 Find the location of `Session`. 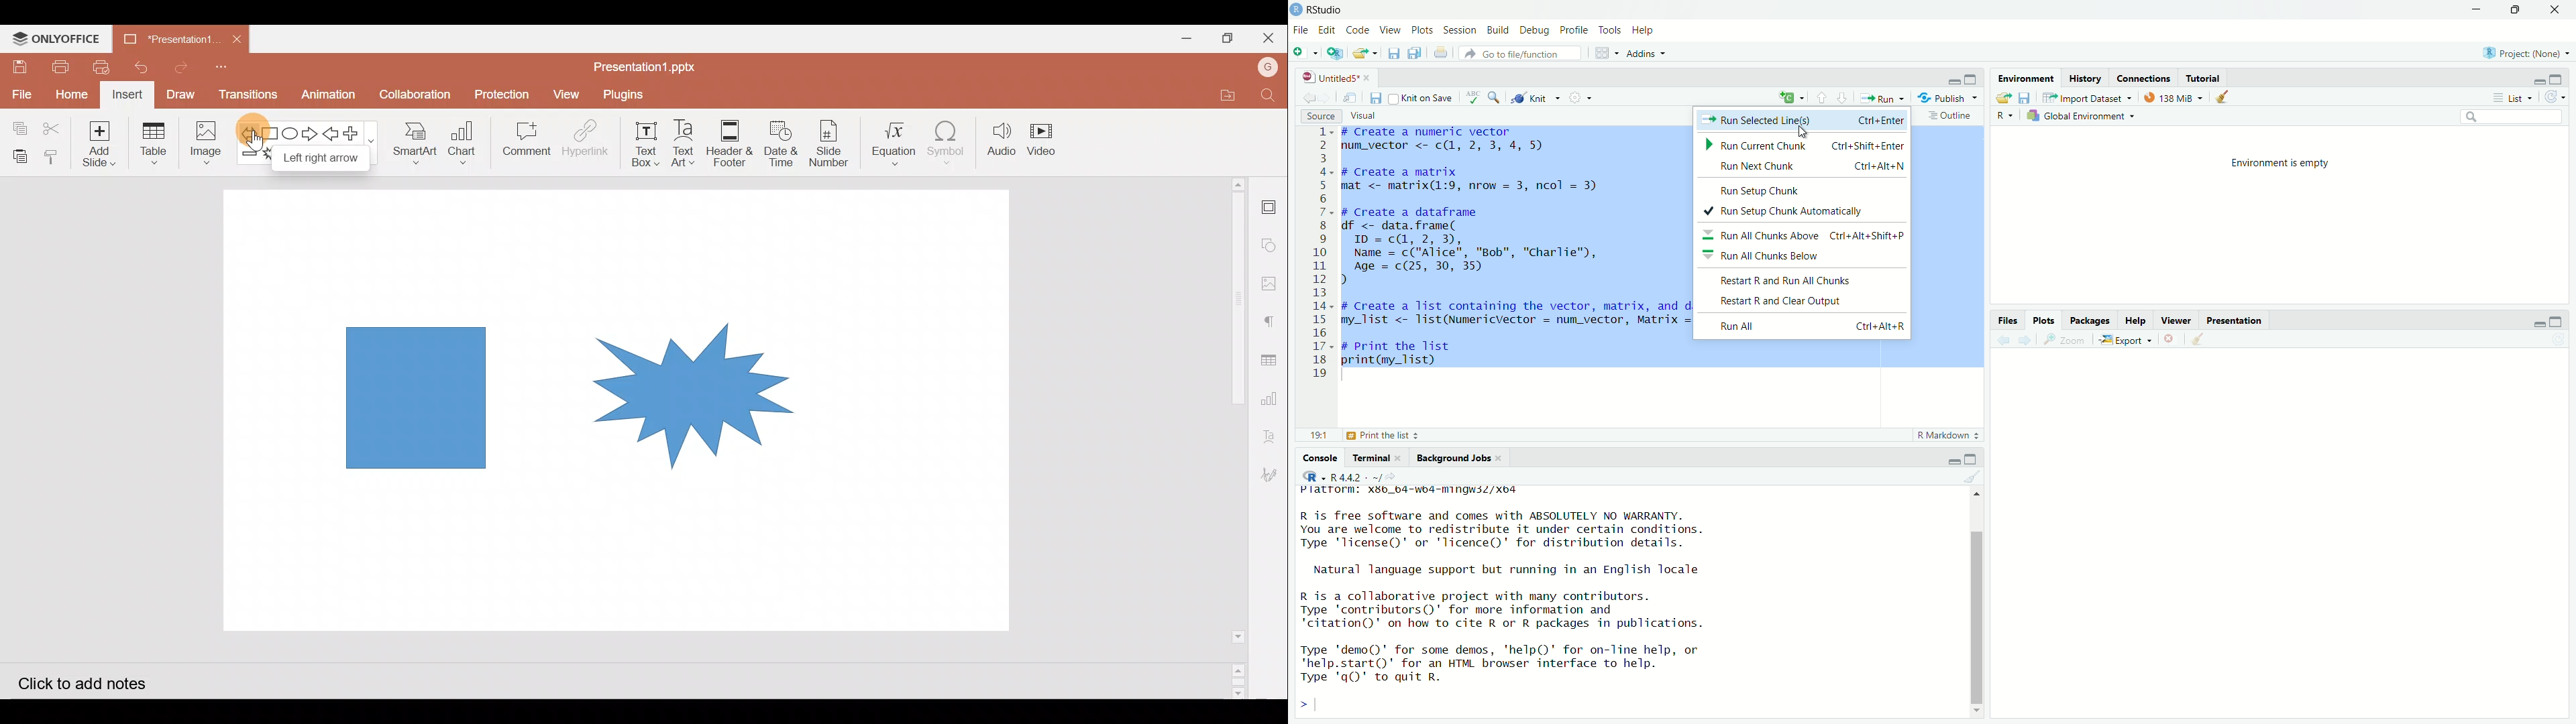

Session is located at coordinates (1462, 29).